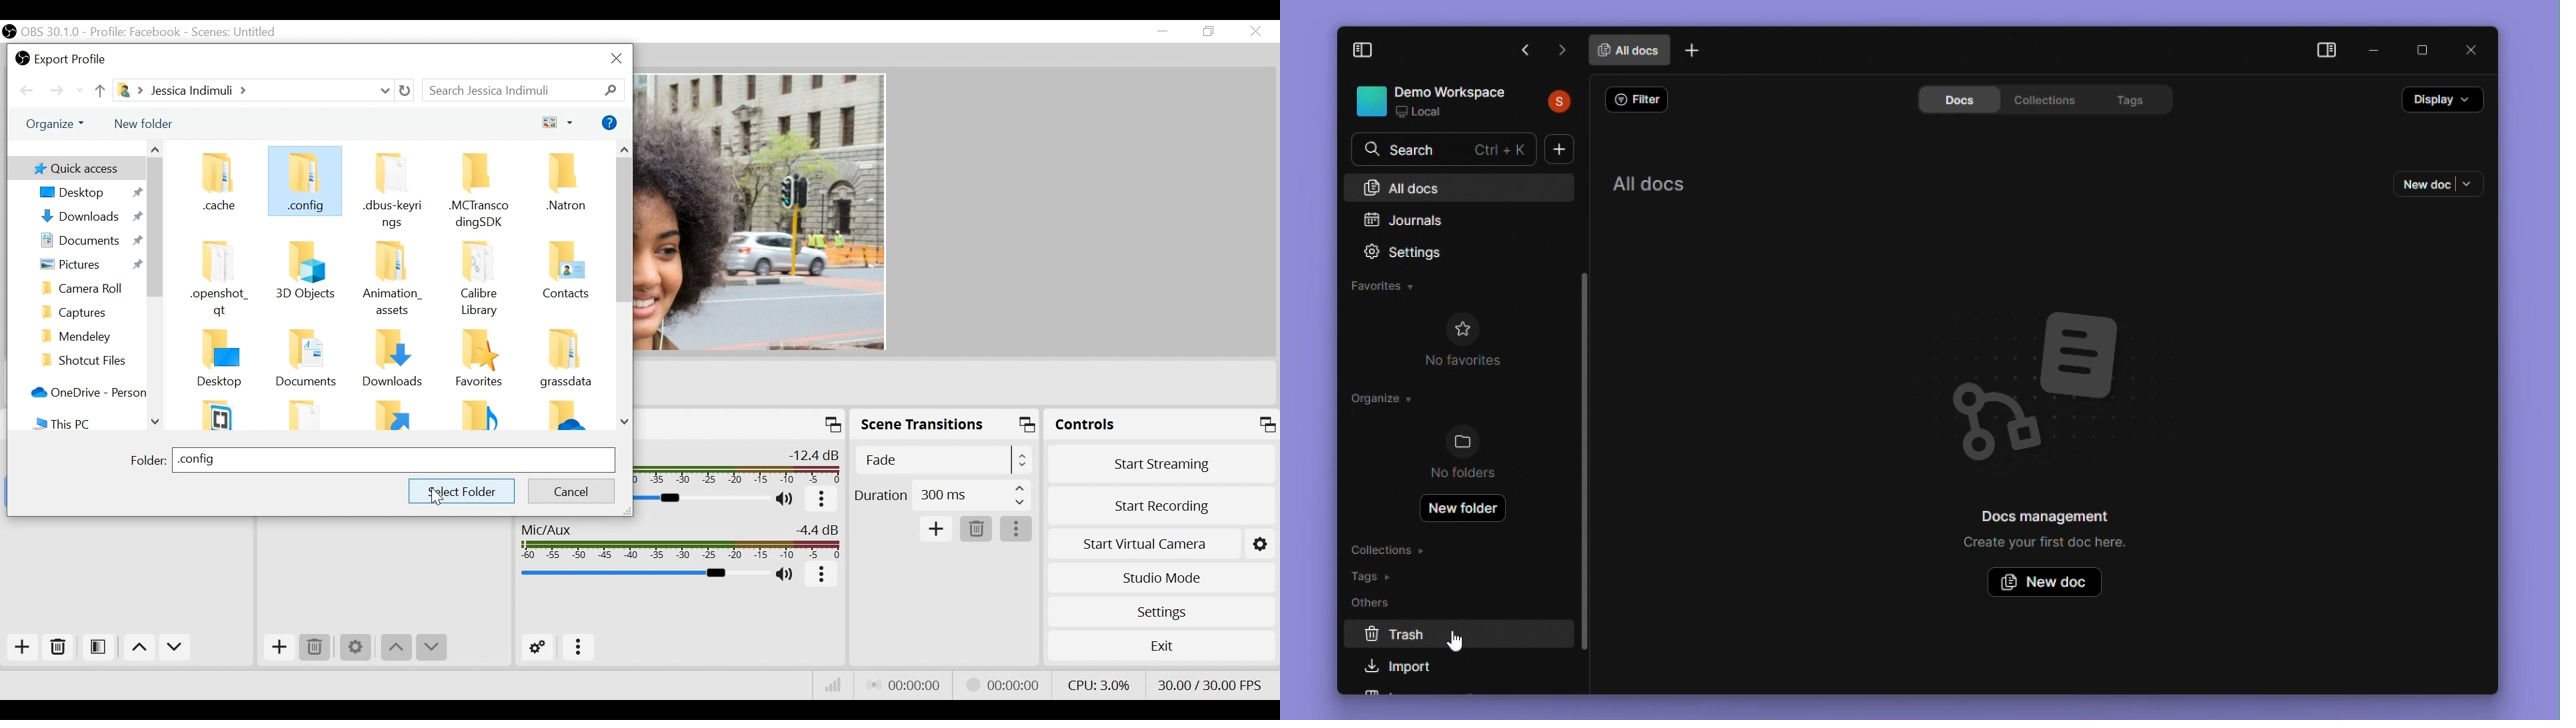  Describe the element at coordinates (787, 575) in the screenshot. I see `(un)mute` at that location.